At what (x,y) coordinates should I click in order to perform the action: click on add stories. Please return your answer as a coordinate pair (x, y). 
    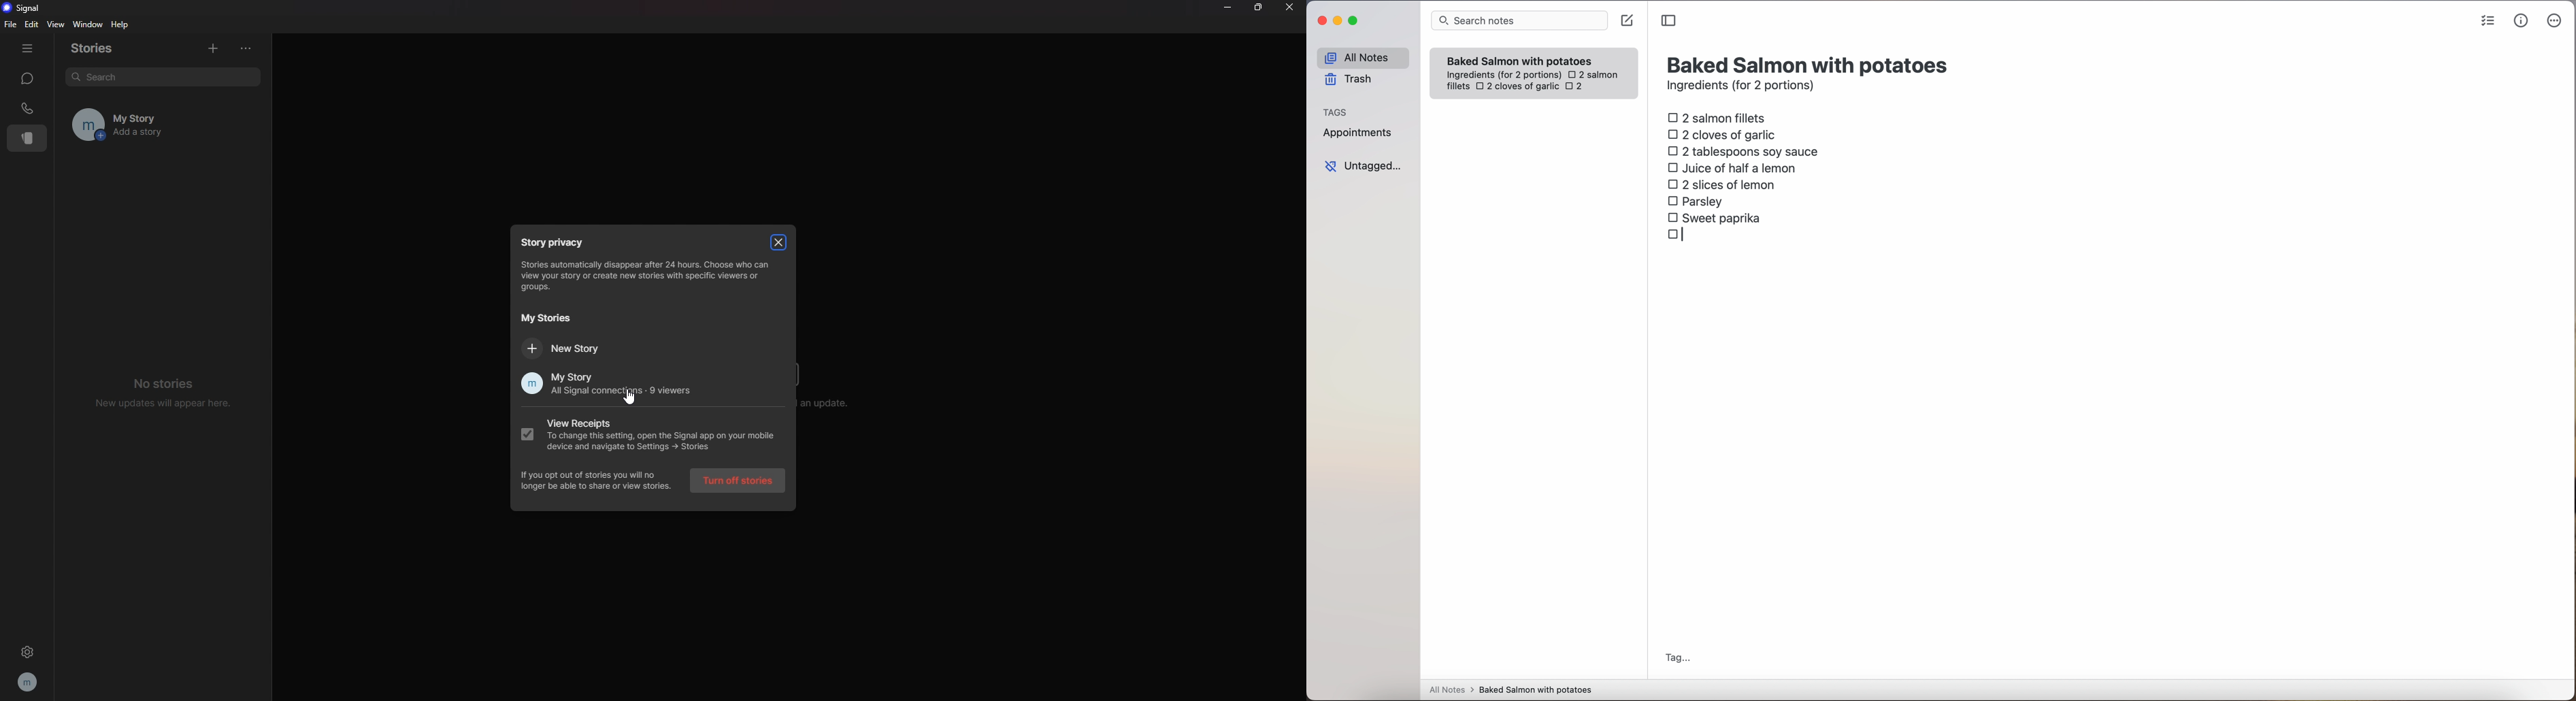
    Looking at the image, I should click on (212, 46).